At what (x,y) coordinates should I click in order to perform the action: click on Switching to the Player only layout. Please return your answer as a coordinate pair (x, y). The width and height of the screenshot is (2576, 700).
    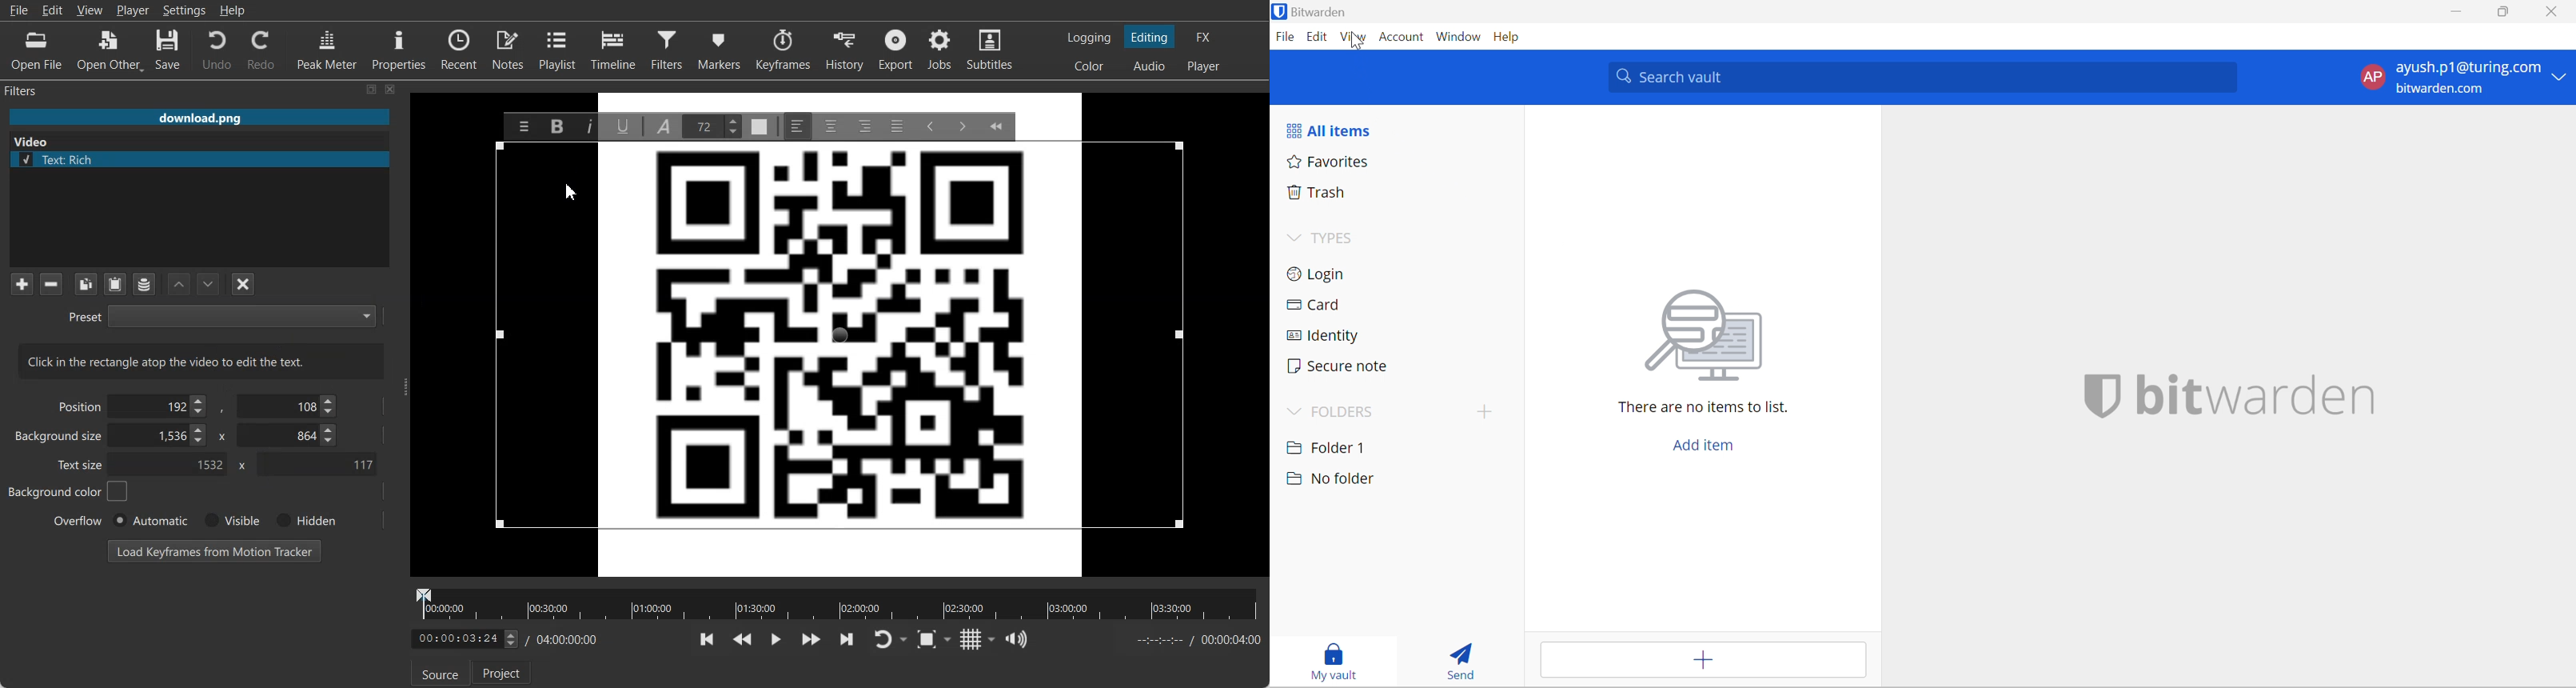
    Looking at the image, I should click on (1205, 66).